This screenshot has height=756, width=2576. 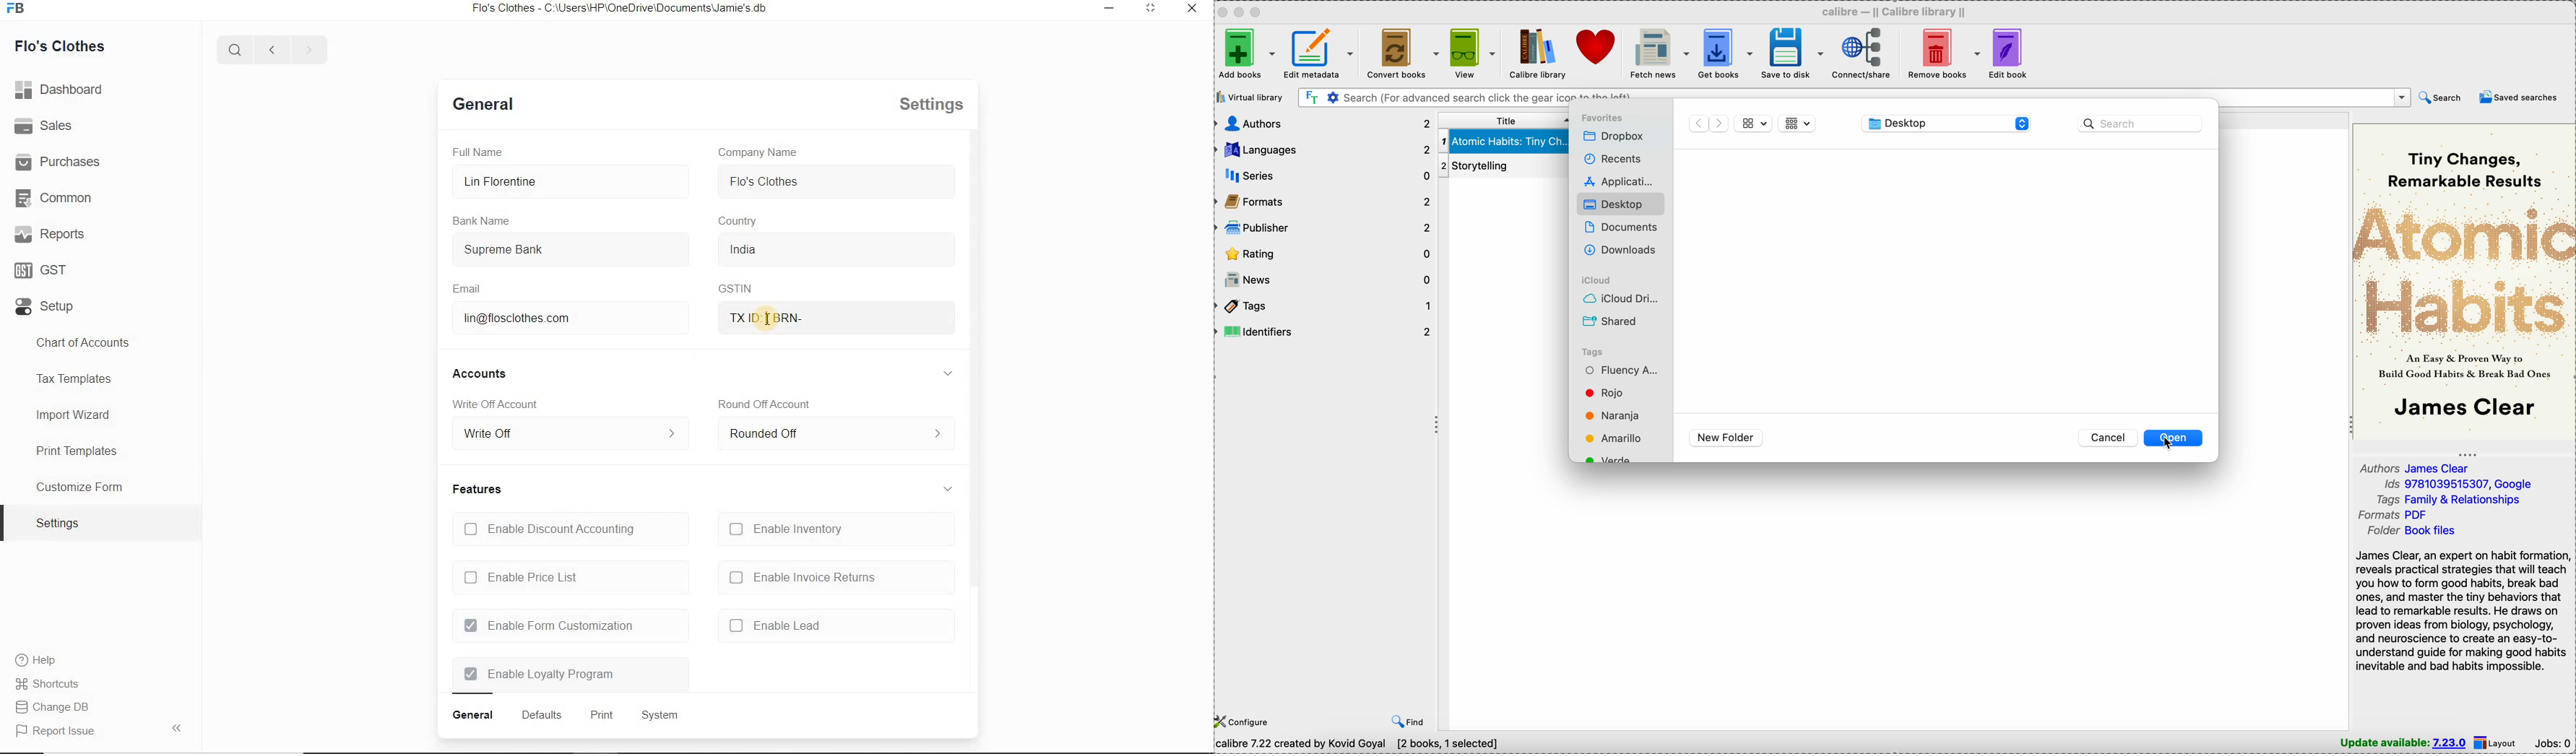 I want to click on Reports, so click(x=53, y=234).